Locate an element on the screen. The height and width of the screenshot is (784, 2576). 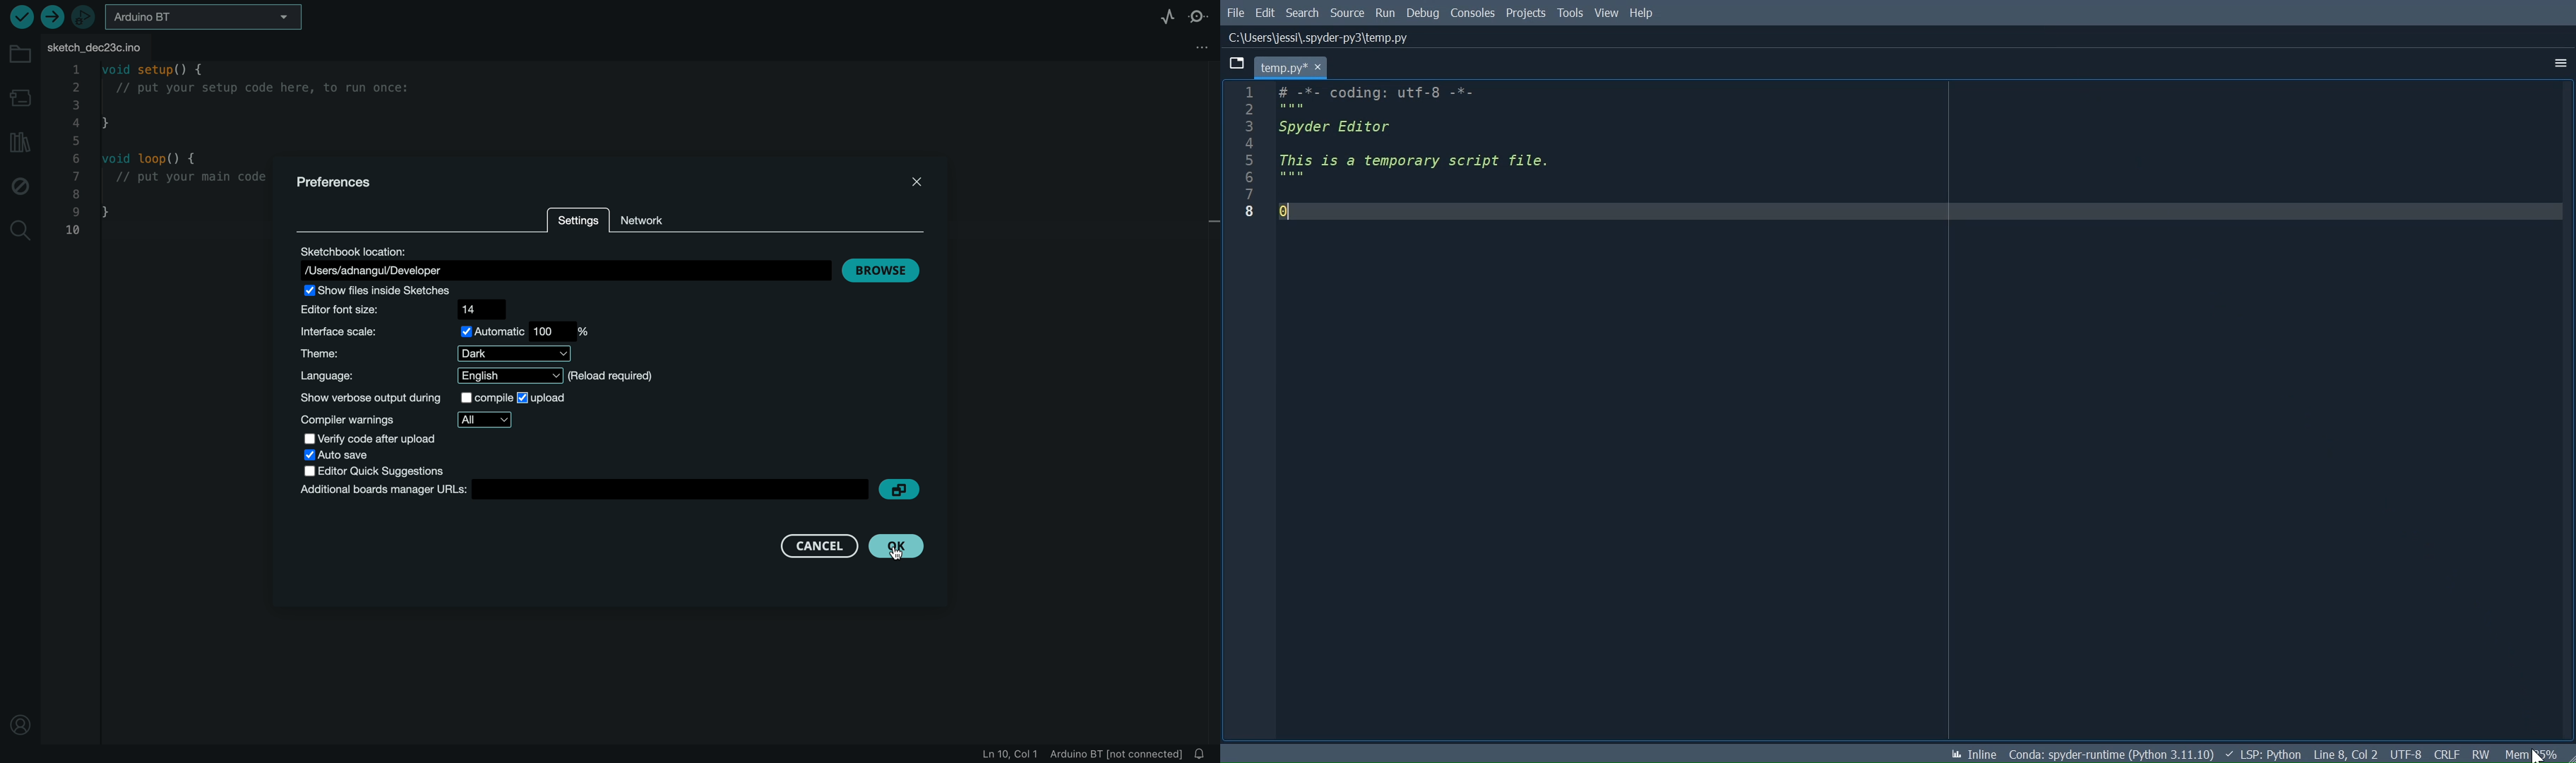
Help is located at coordinates (1642, 12).